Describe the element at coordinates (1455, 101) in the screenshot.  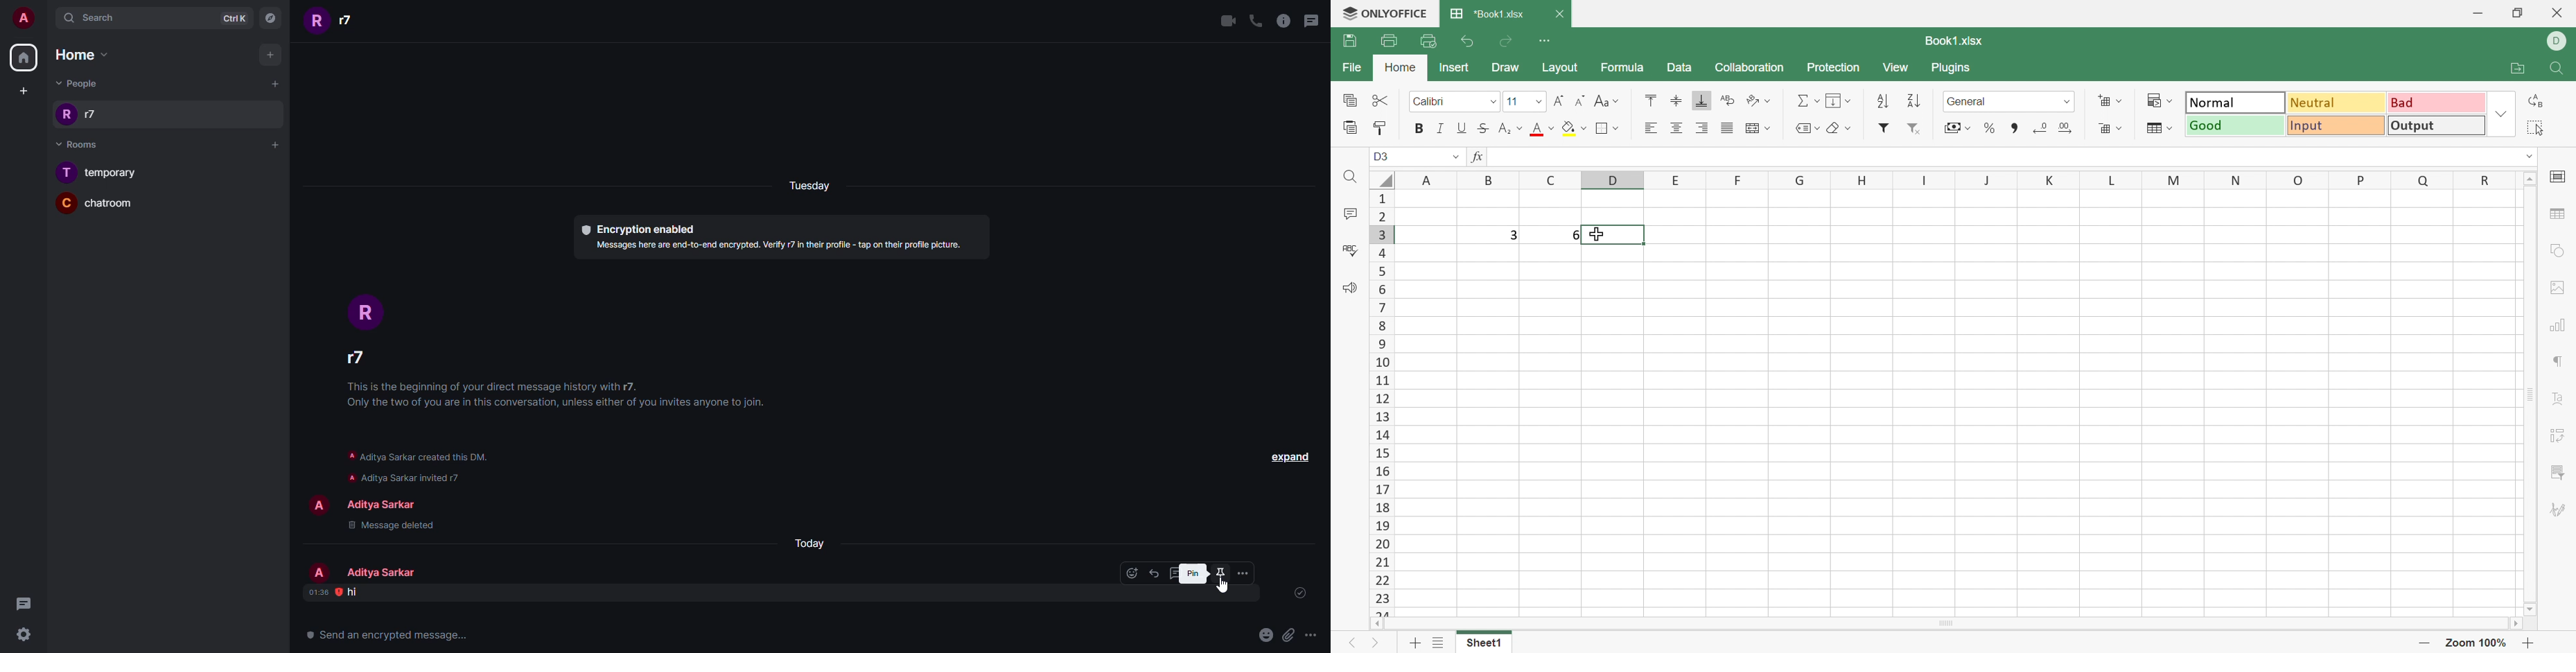
I see `Font` at that location.